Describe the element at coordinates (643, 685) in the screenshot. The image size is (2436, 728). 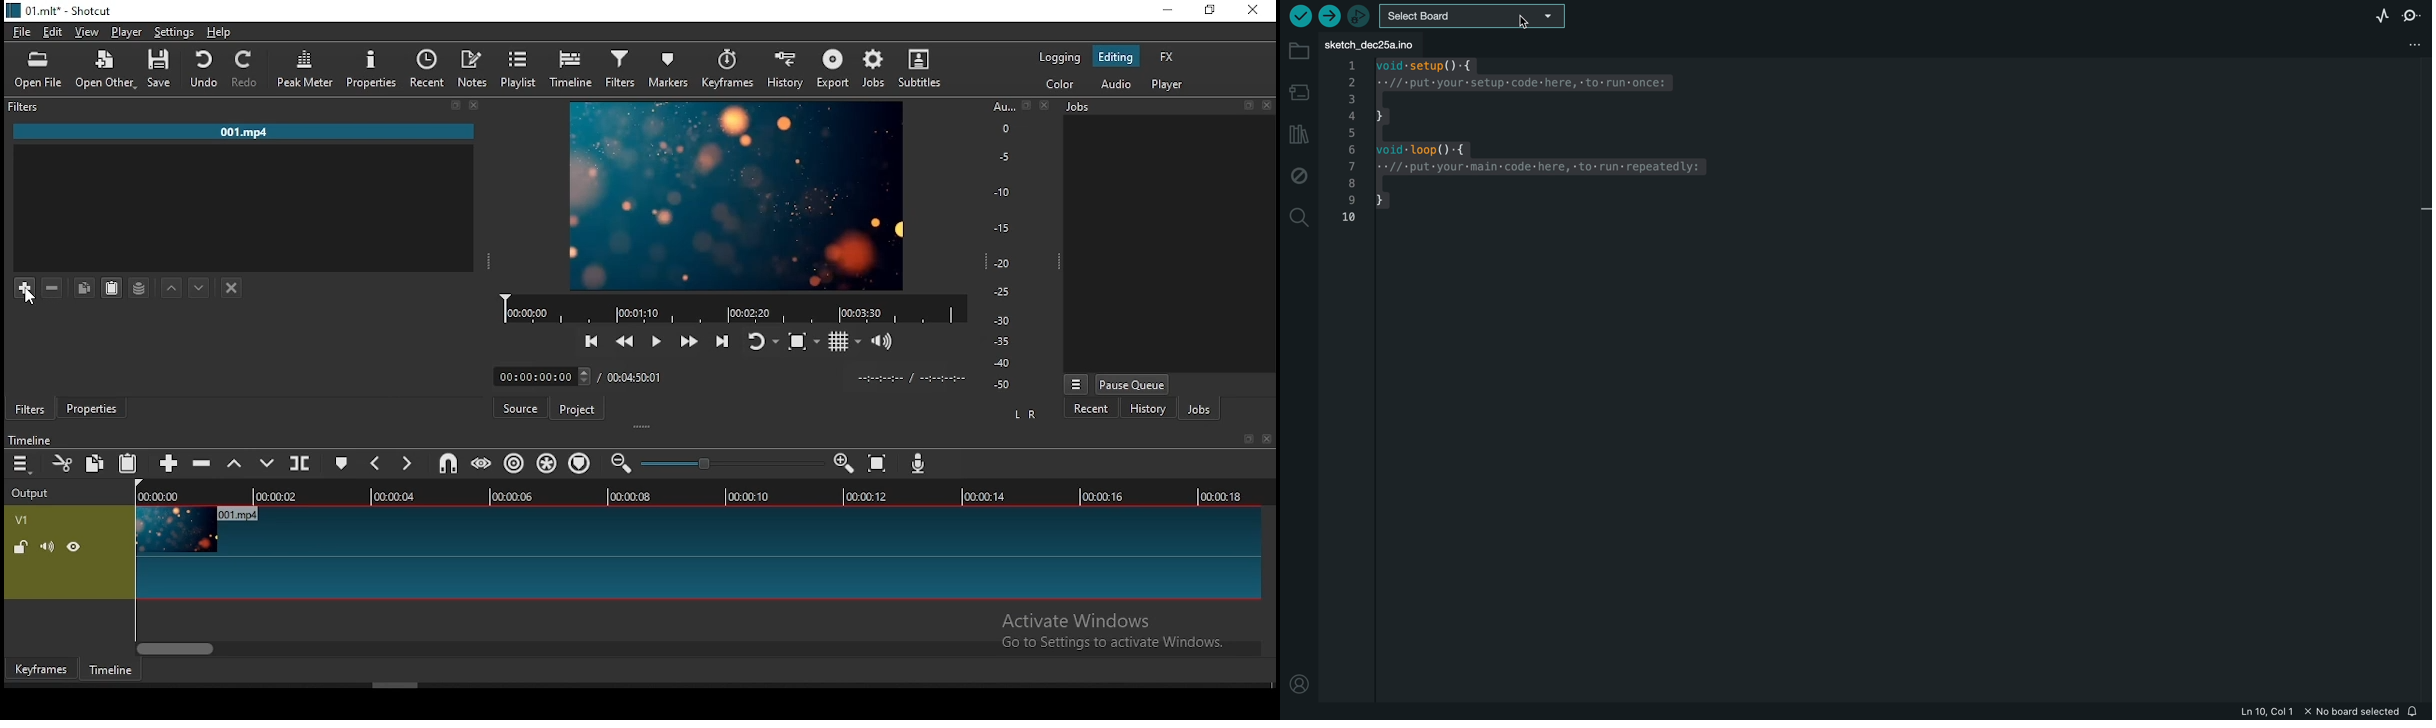
I see `scroll` at that location.